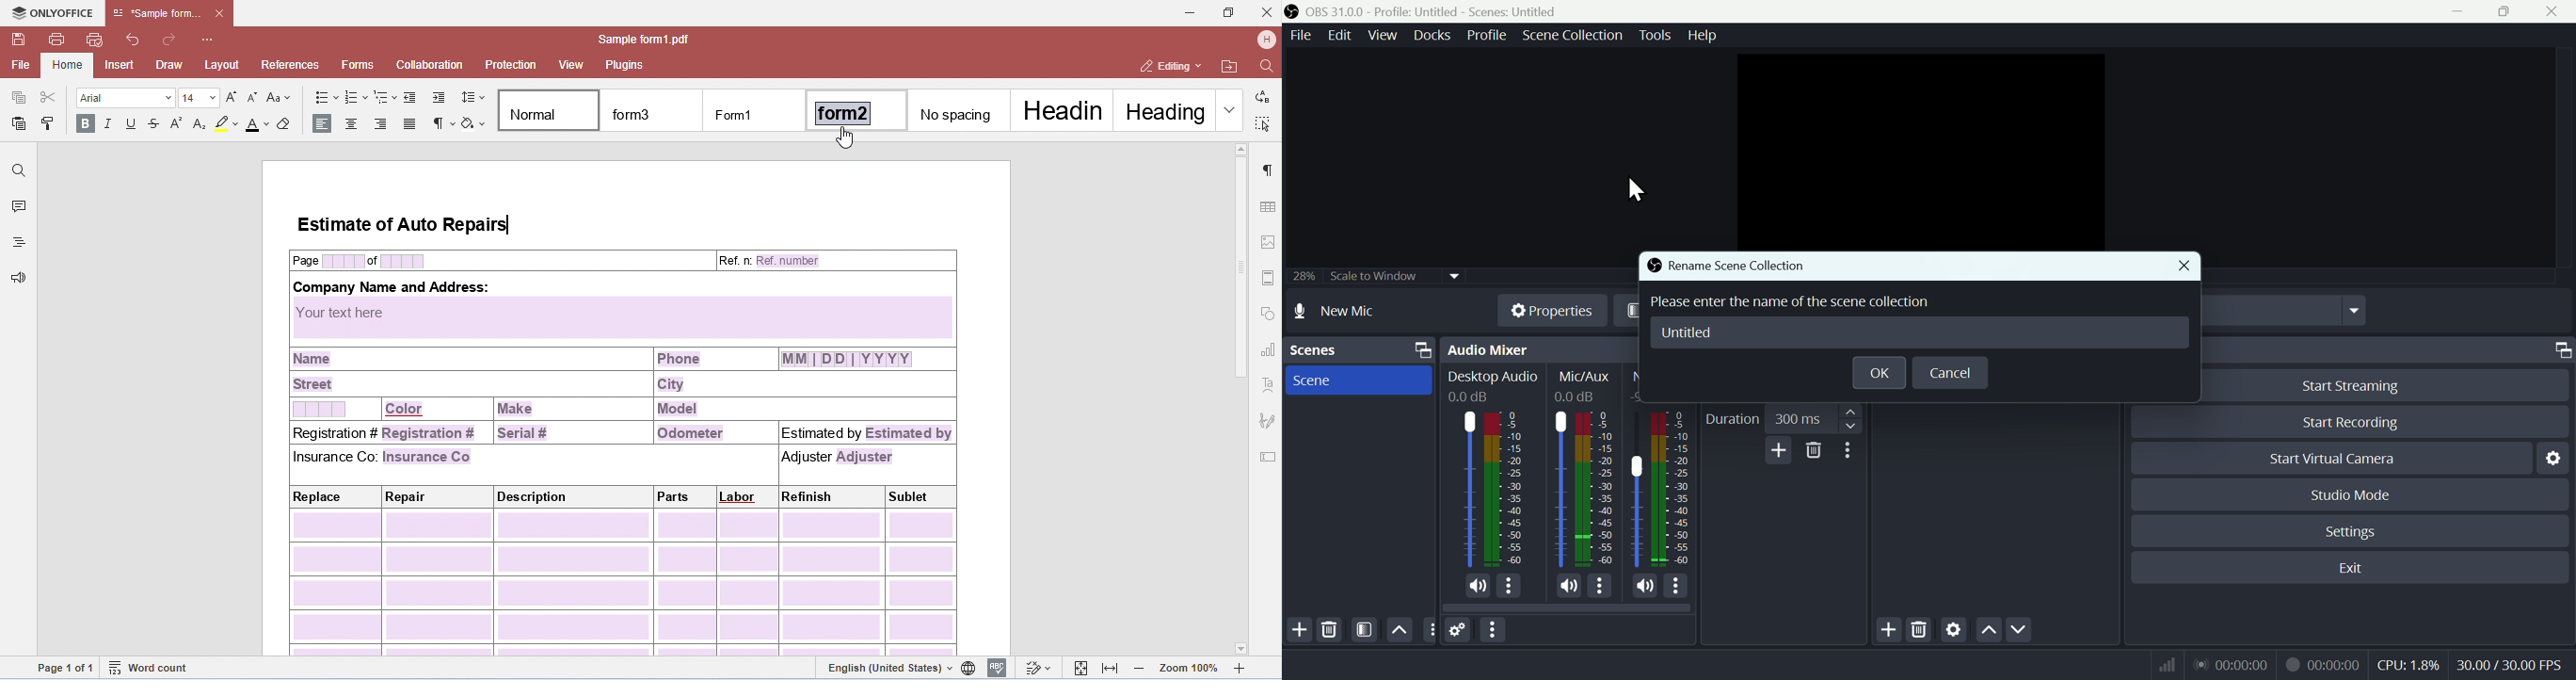 Image resolution: width=2576 pixels, height=700 pixels. What do you see at coordinates (2482, 351) in the screenshot?
I see `controls` at bounding box center [2482, 351].